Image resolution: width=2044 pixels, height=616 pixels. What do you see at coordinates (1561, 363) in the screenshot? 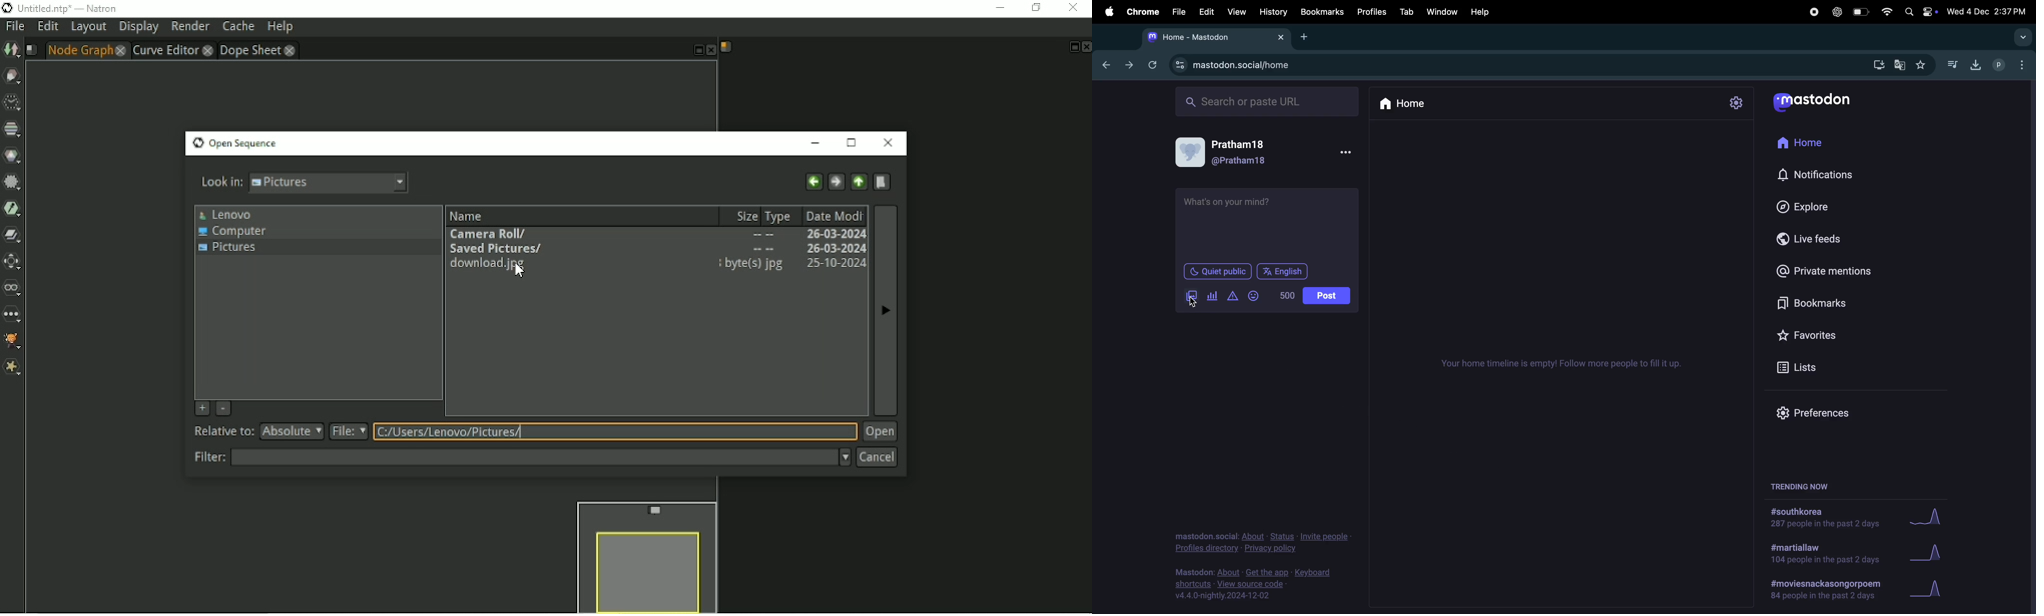
I see `timeline` at bounding box center [1561, 363].